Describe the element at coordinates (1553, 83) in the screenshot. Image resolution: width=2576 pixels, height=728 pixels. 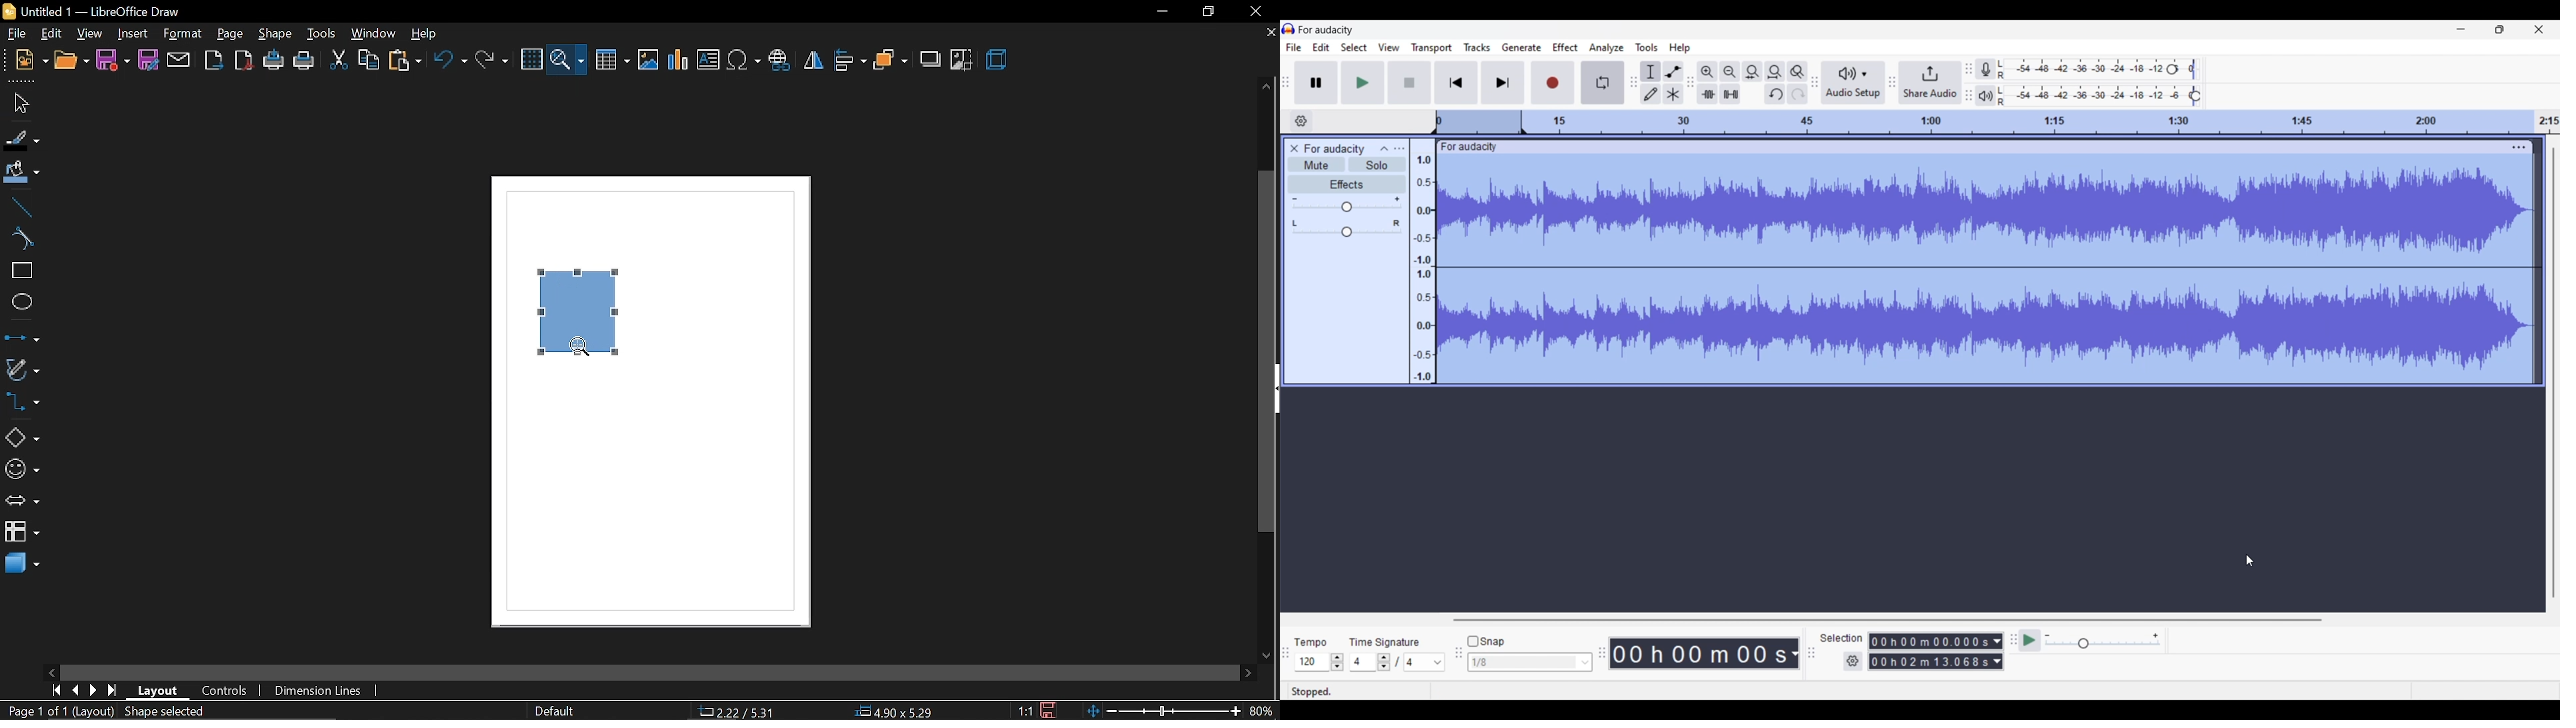
I see `Record/Record new track` at that location.